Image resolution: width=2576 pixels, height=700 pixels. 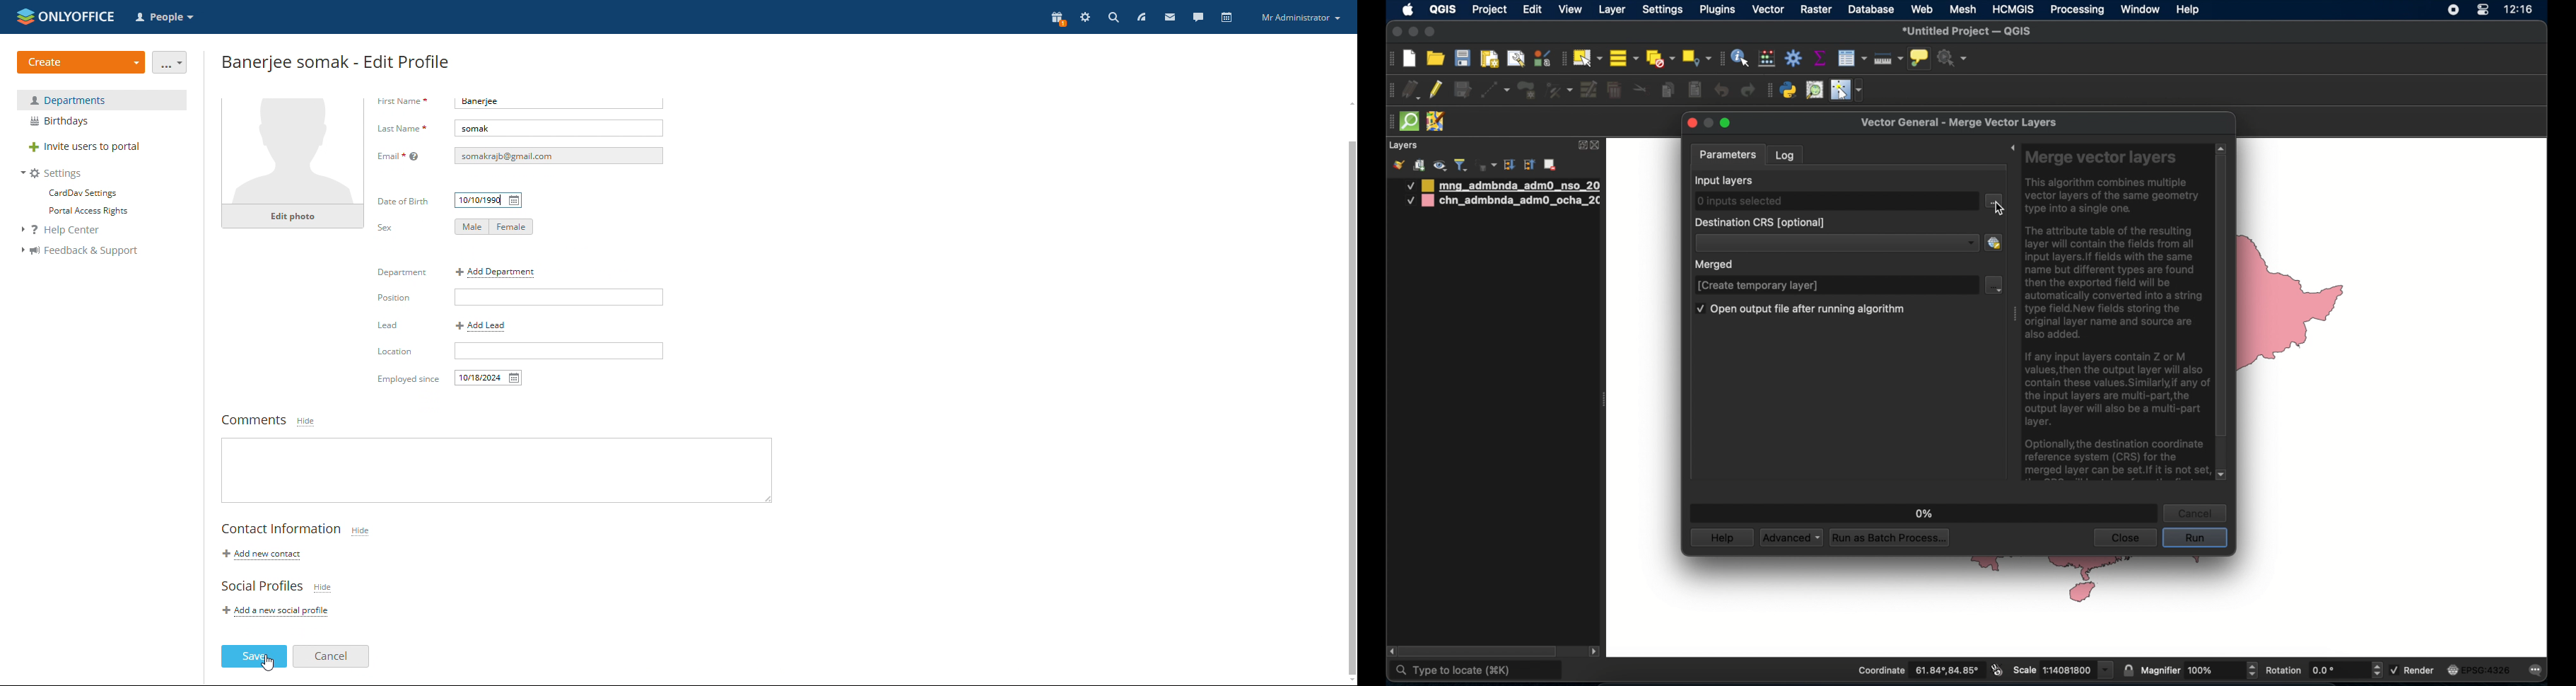 I want to click on feed, so click(x=1140, y=17).